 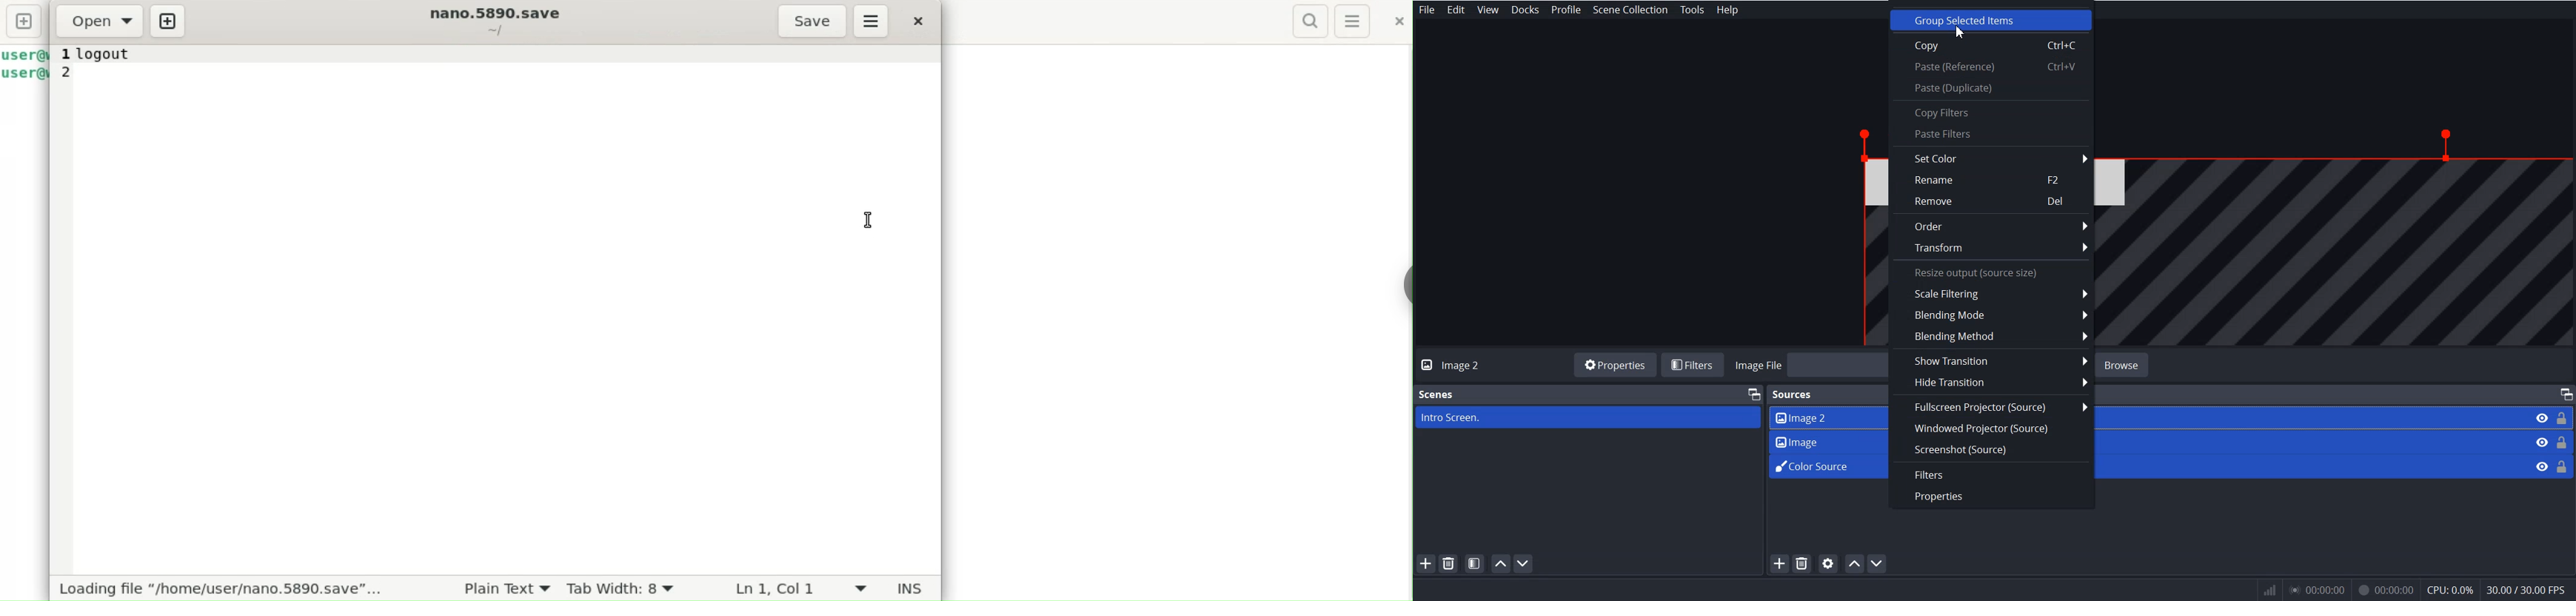 I want to click on Order, so click(x=1990, y=227).